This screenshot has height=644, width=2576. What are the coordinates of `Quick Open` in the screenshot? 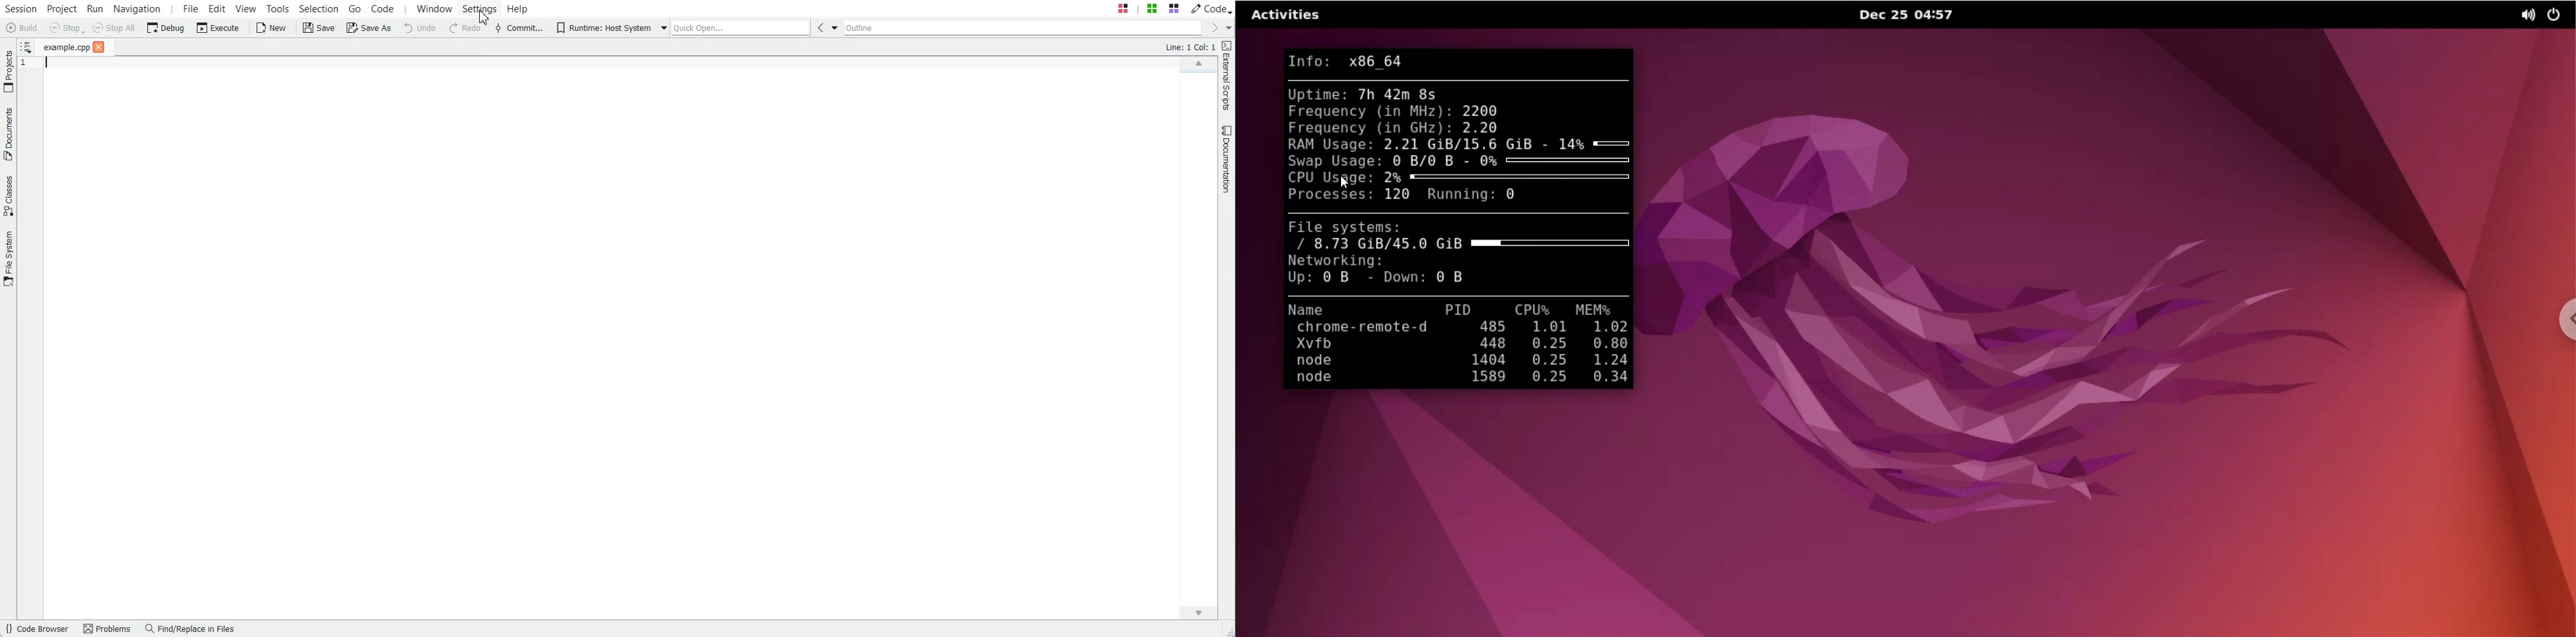 It's located at (741, 28).